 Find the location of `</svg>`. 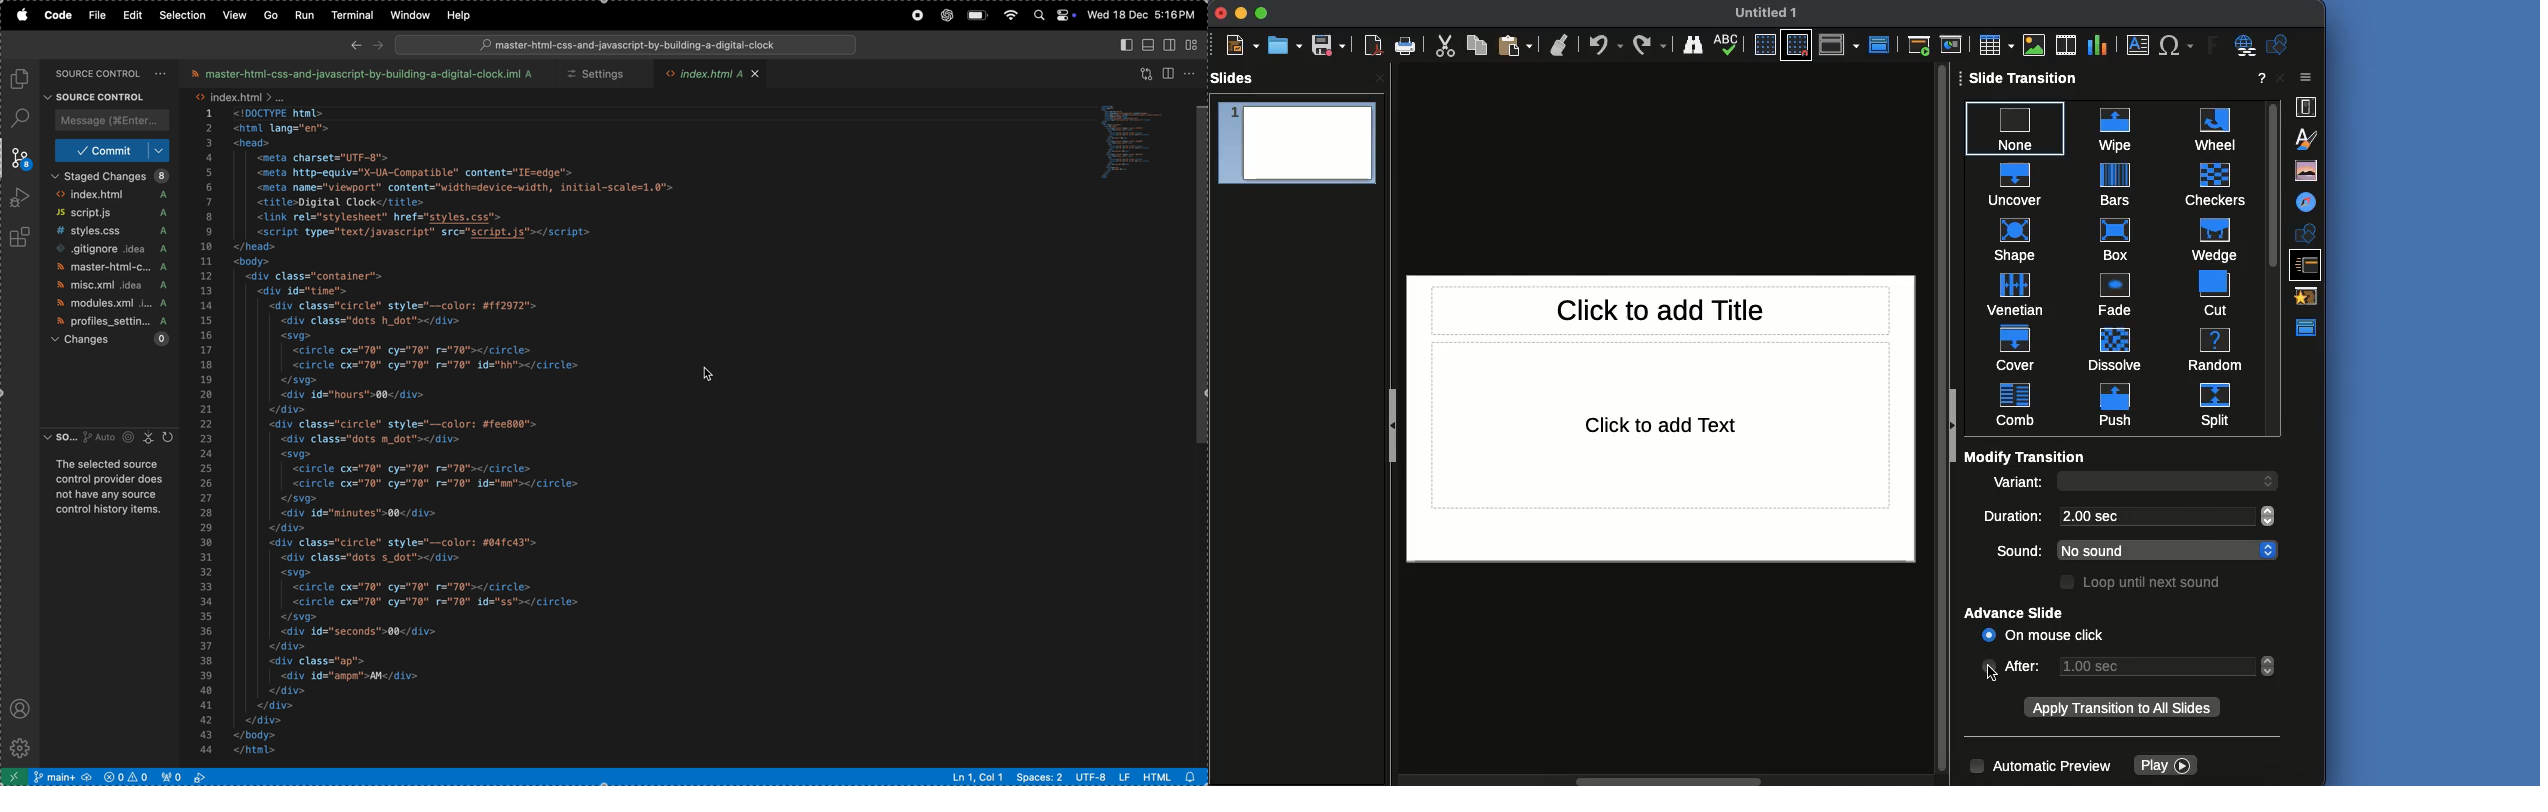

</svg> is located at coordinates (298, 499).